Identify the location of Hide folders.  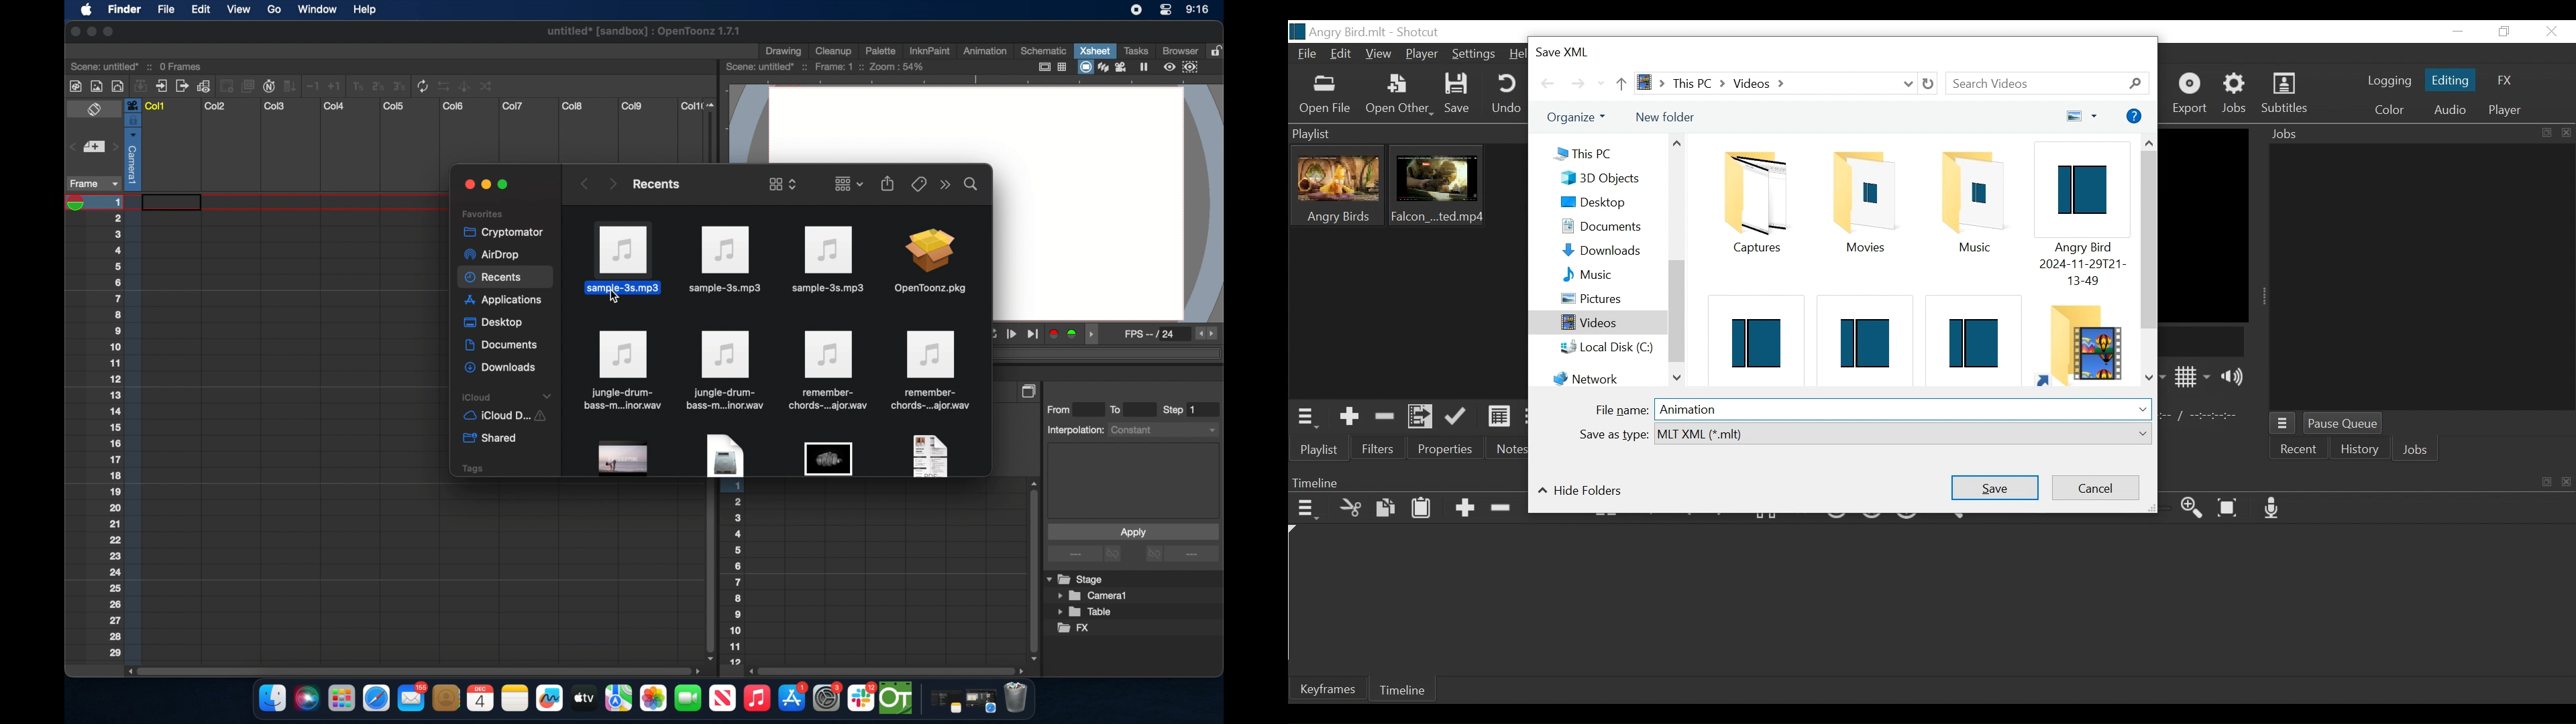
(1578, 491).